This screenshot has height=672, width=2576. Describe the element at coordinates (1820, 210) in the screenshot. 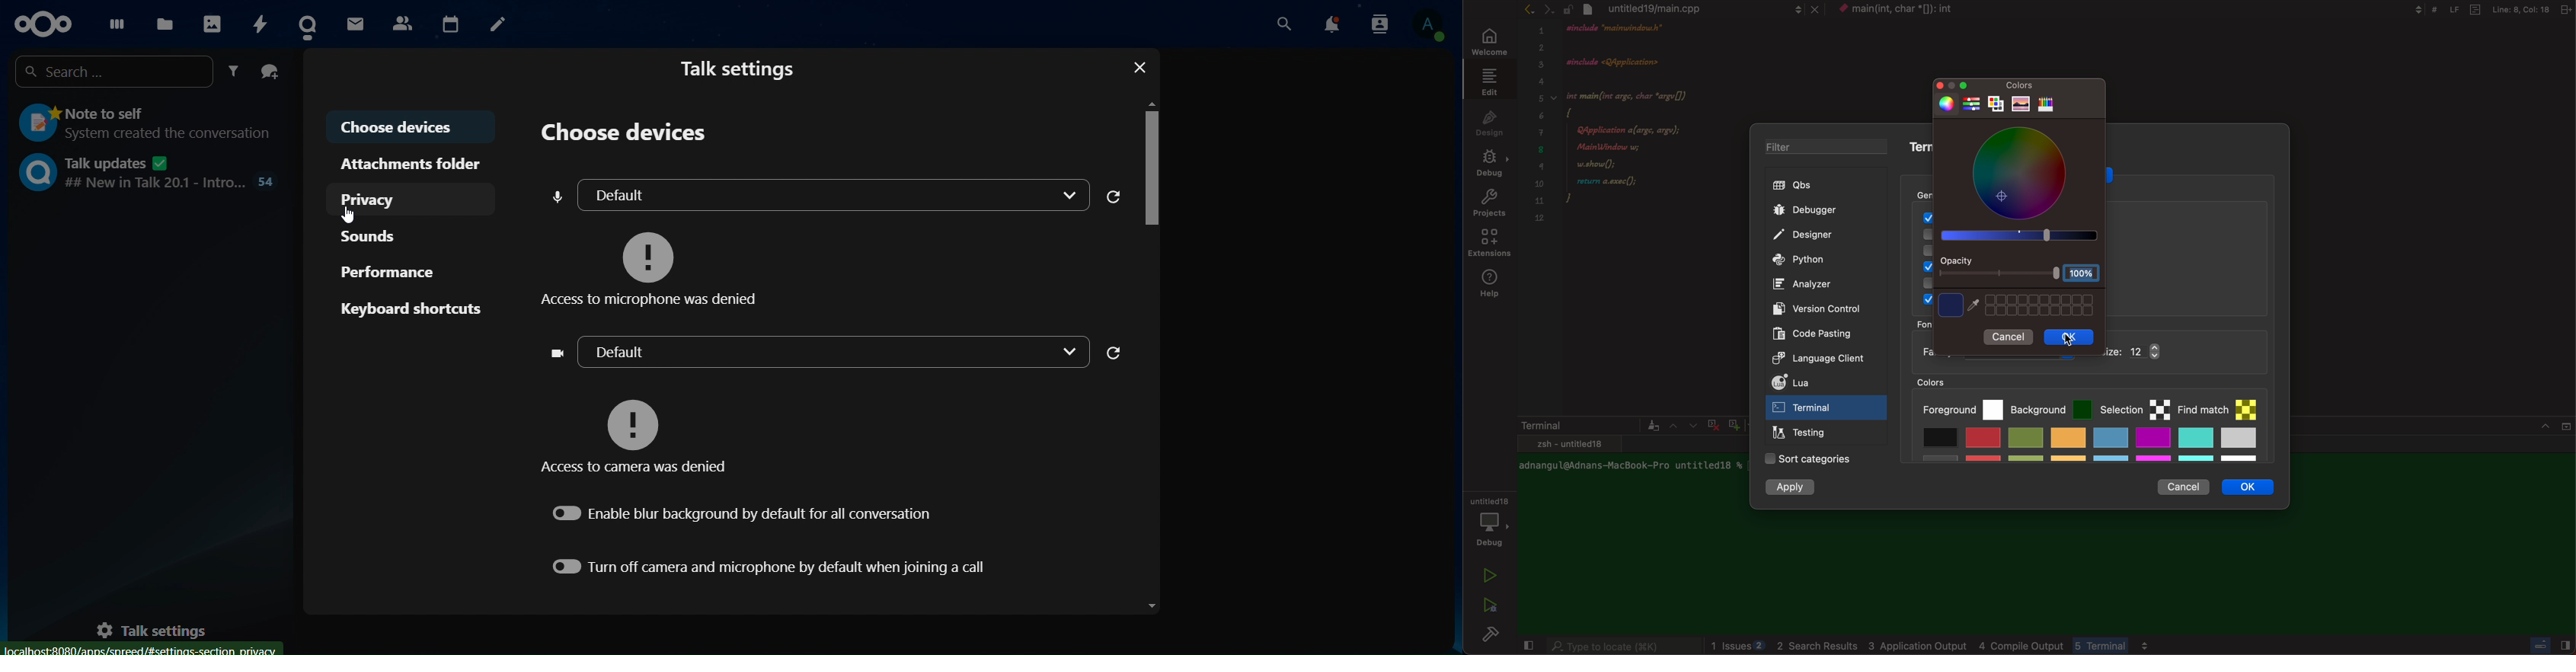

I see `debugger` at that location.